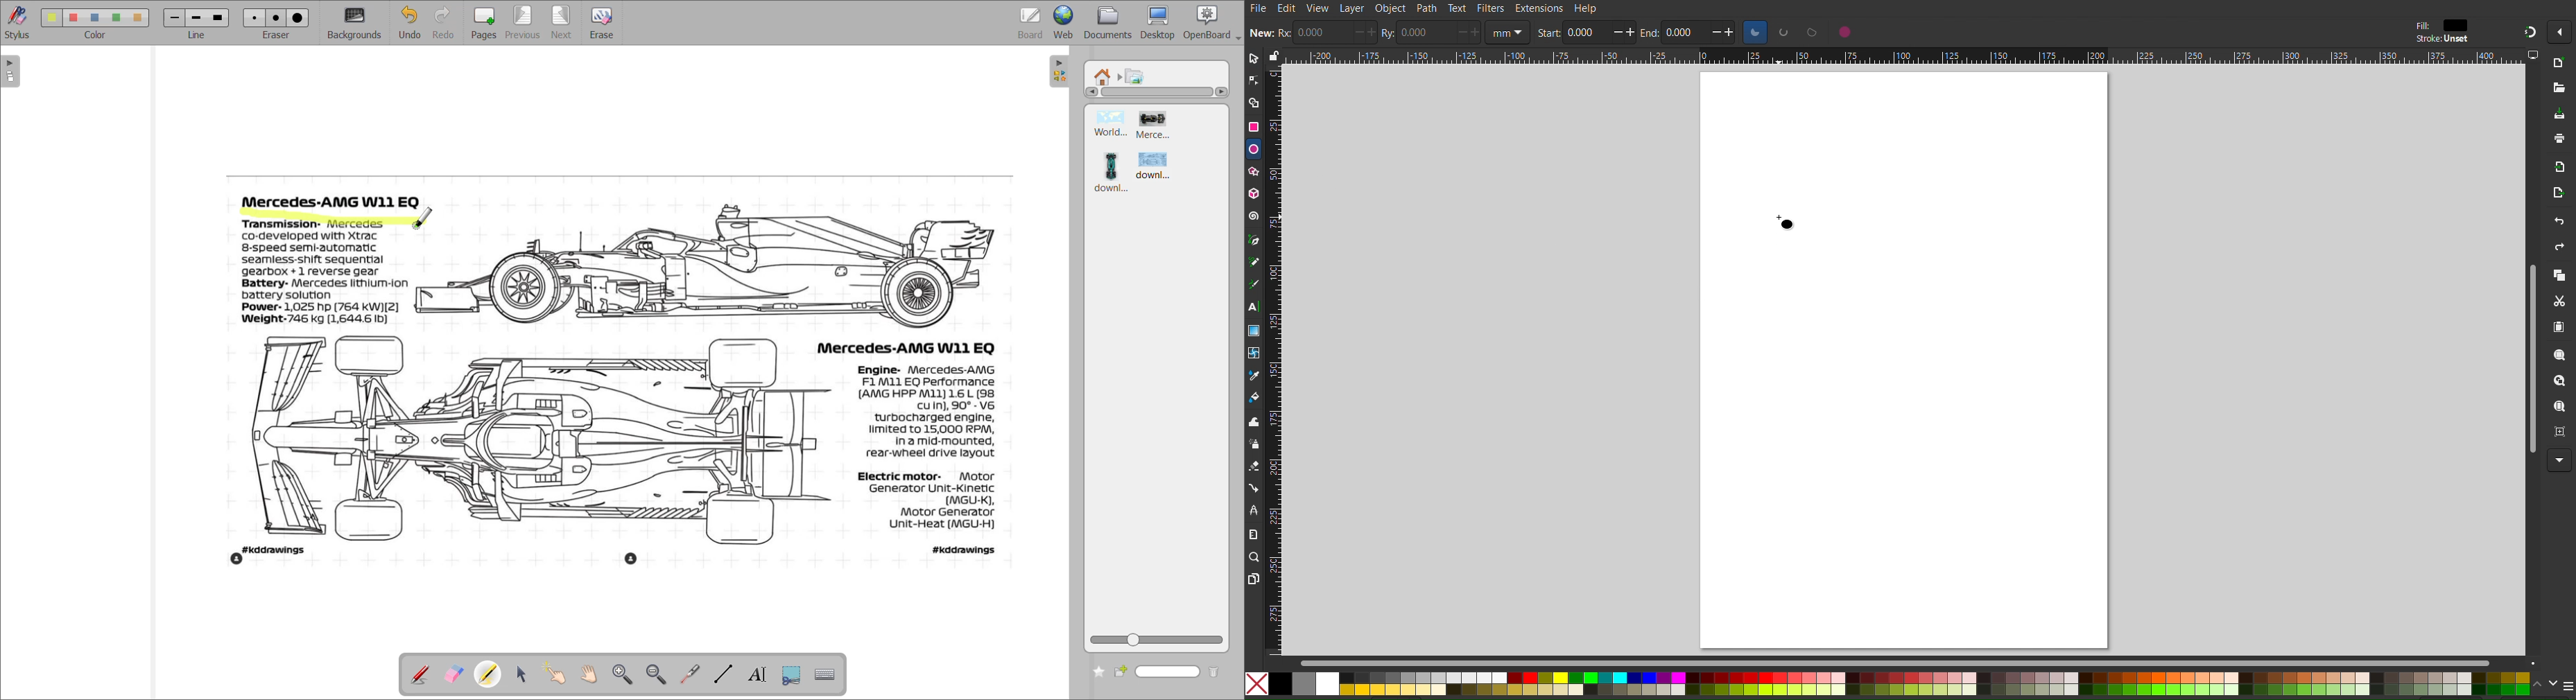 This screenshot has width=2576, height=700. Describe the element at coordinates (1318, 10) in the screenshot. I see `View` at that location.